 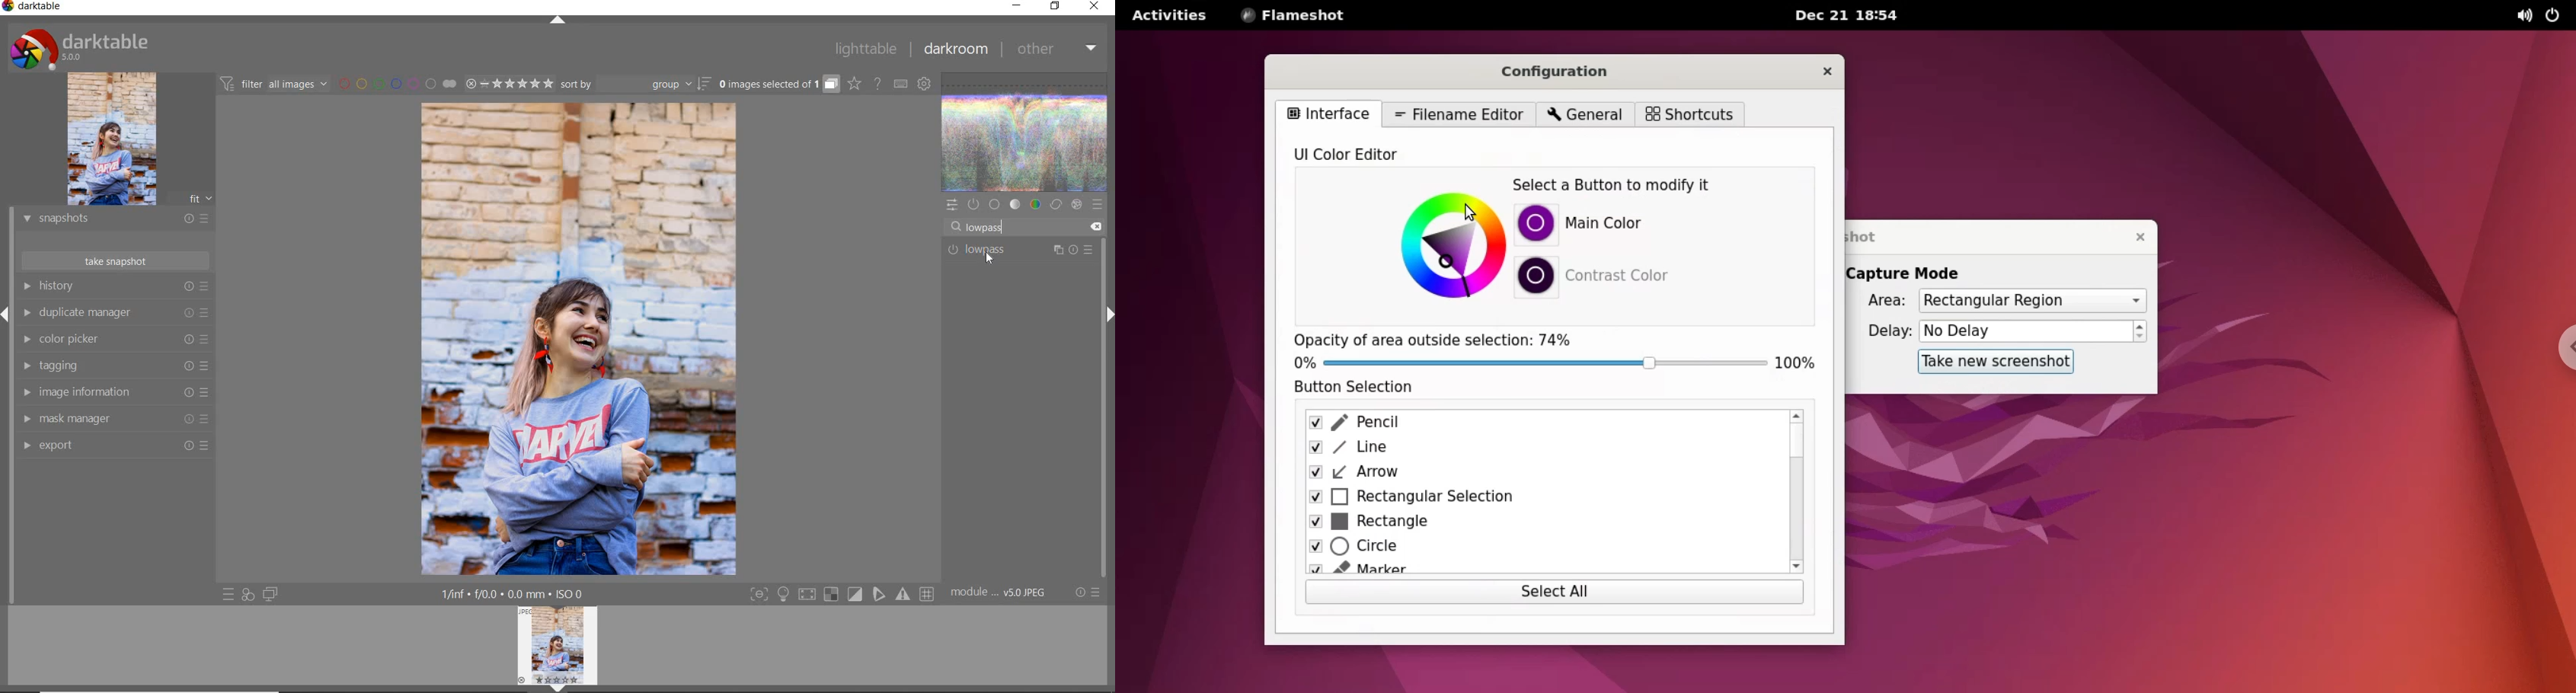 I want to click on waveform, so click(x=1026, y=131).